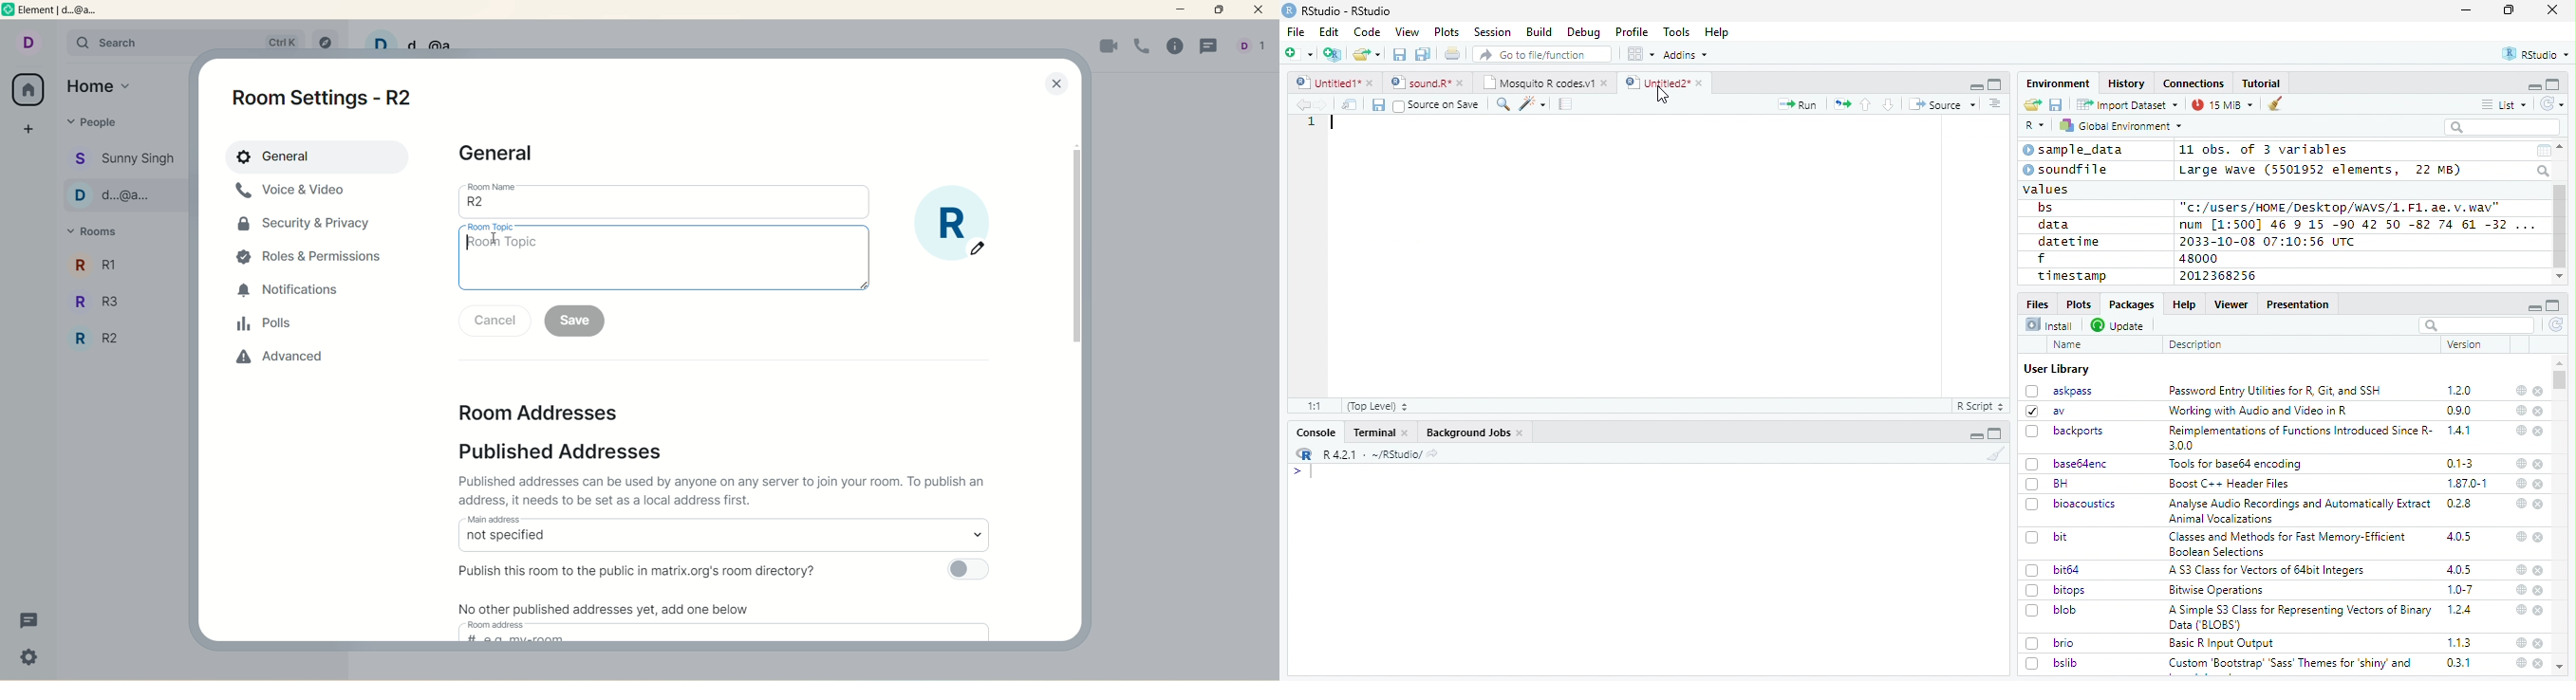 The height and width of the screenshot is (700, 2576). What do you see at coordinates (2059, 83) in the screenshot?
I see `Environment` at bounding box center [2059, 83].